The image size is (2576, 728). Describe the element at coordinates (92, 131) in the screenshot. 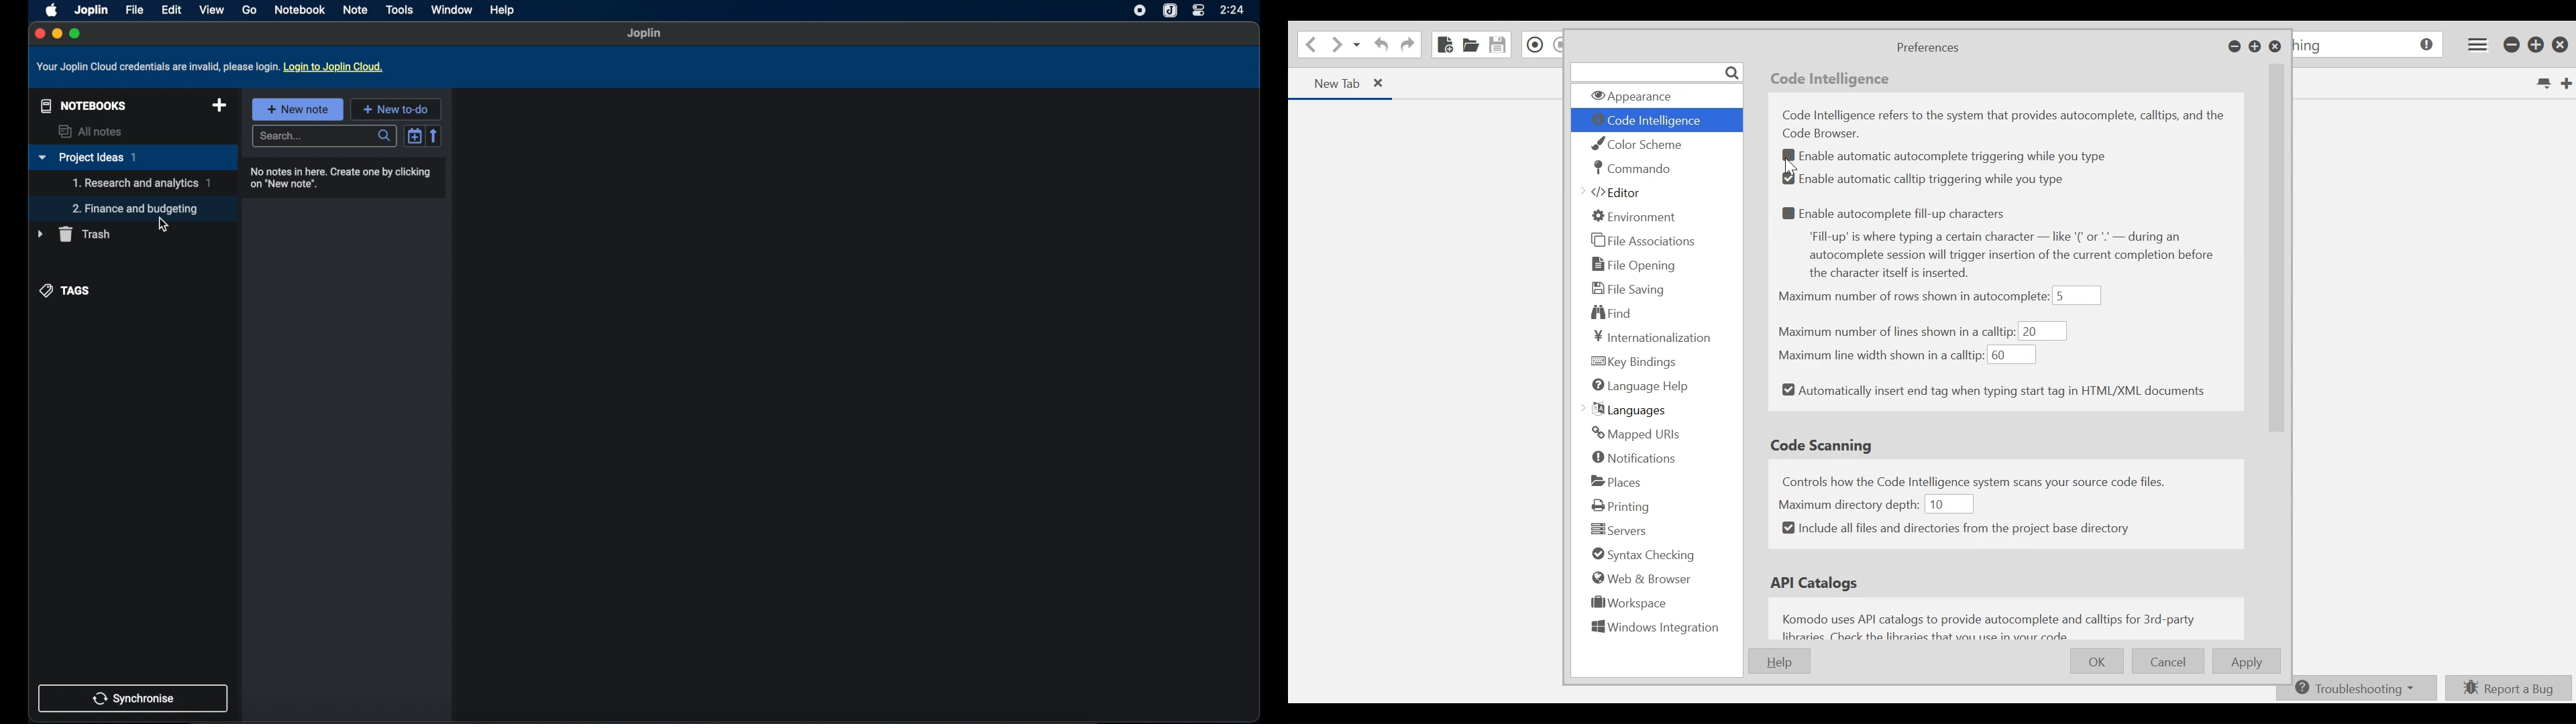

I see `all notes` at that location.